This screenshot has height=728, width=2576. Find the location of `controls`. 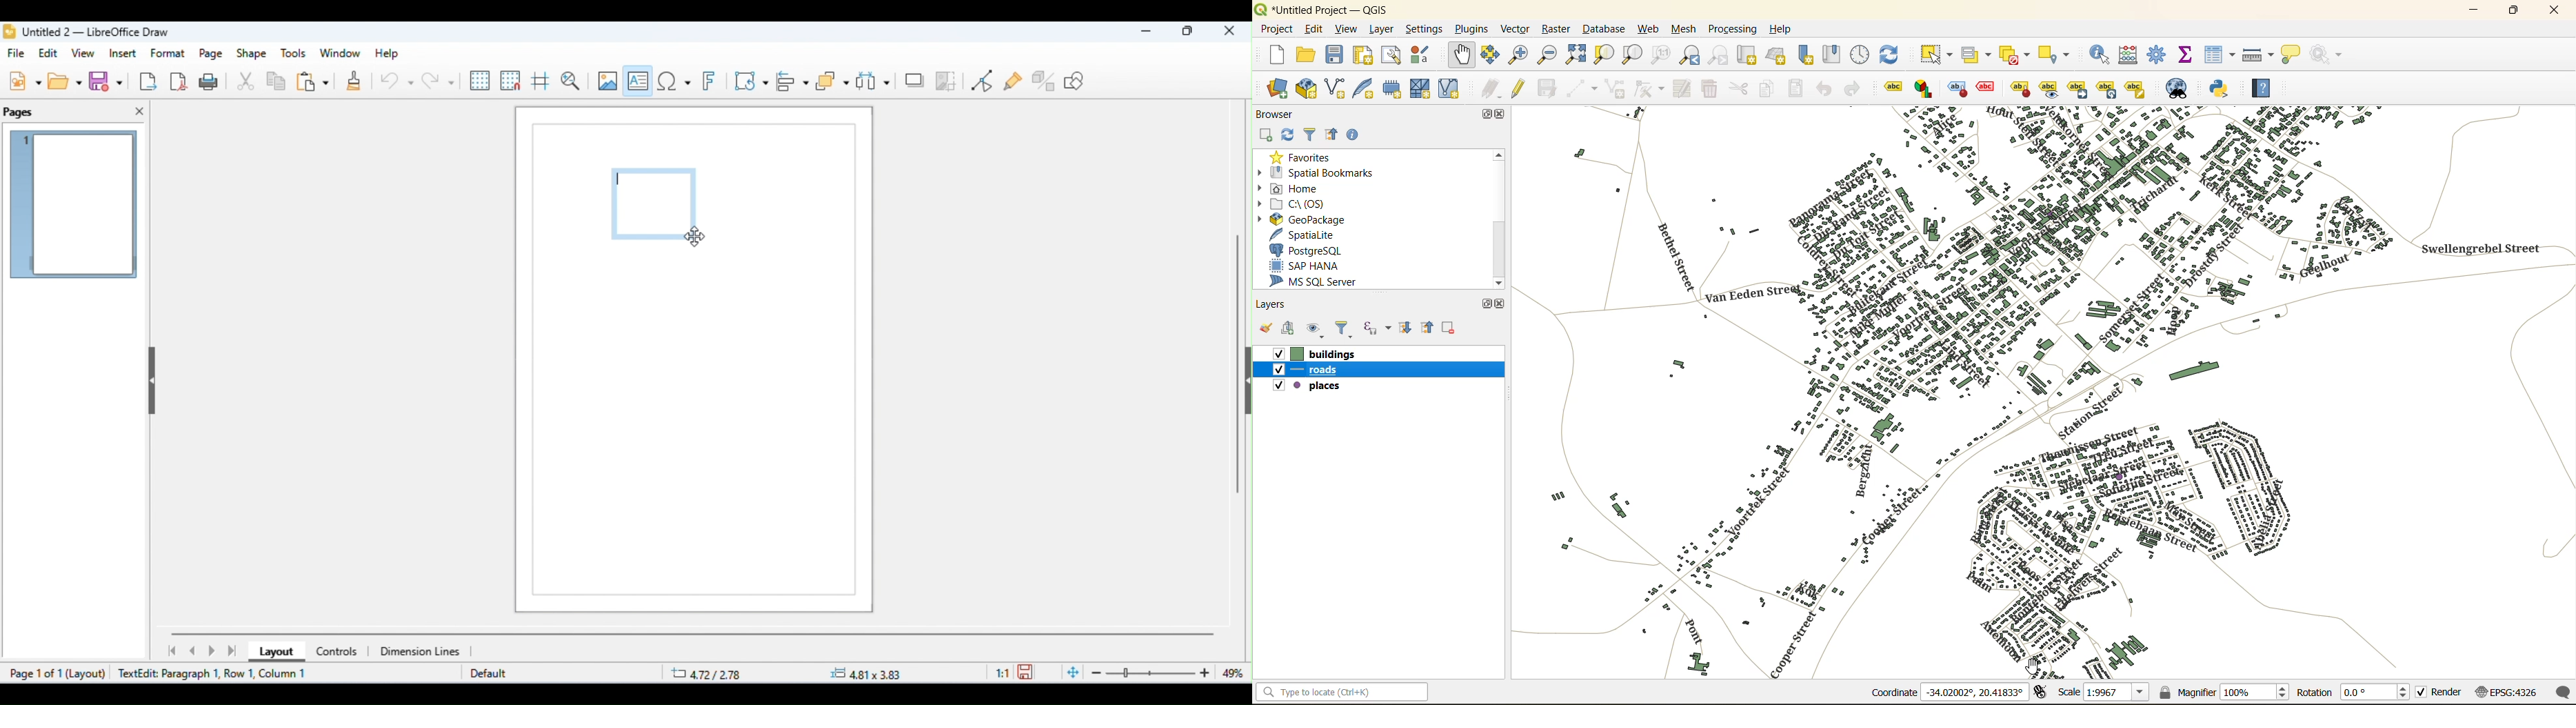

controls is located at coordinates (336, 651).